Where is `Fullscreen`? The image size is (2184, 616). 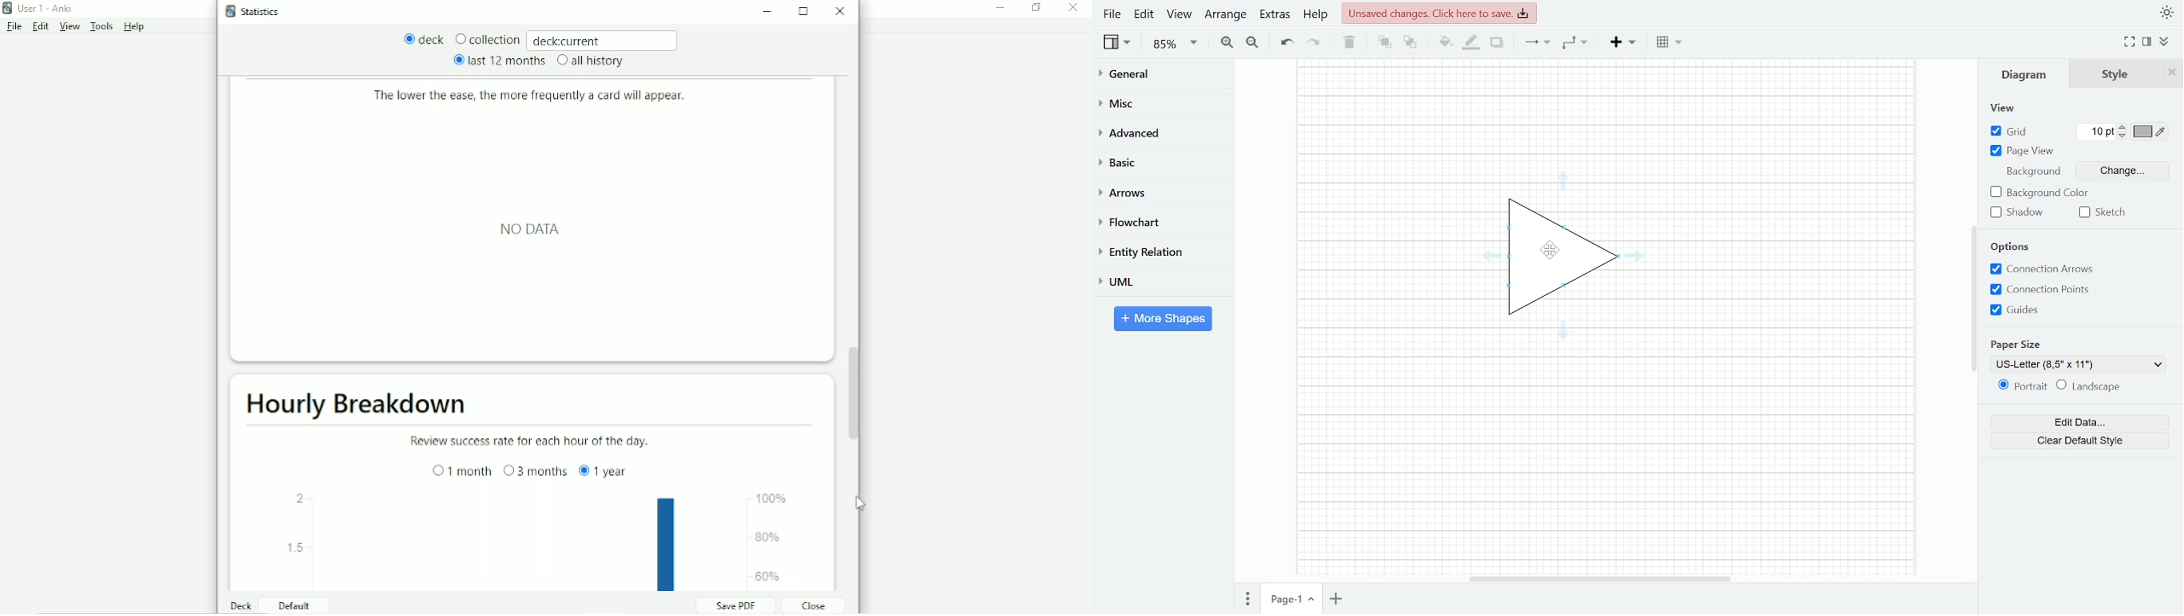 Fullscreen is located at coordinates (2130, 41).